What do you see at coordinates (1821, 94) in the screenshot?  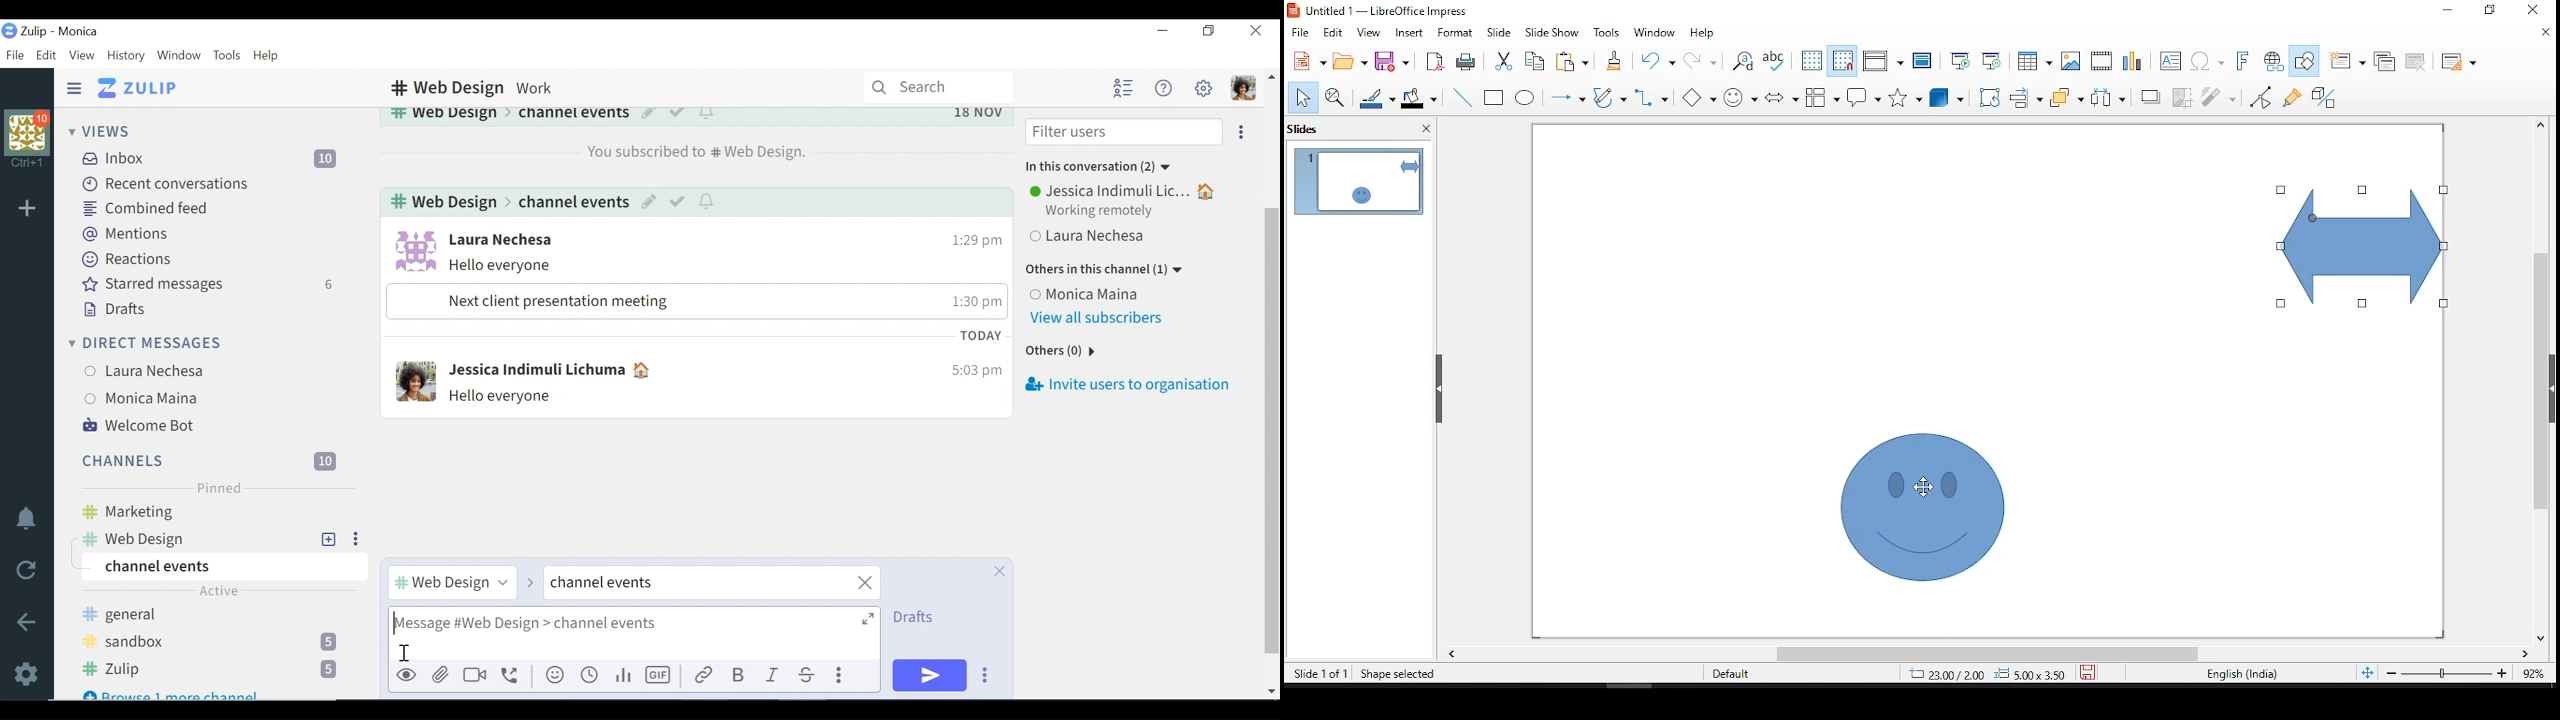 I see `flowchart` at bounding box center [1821, 94].